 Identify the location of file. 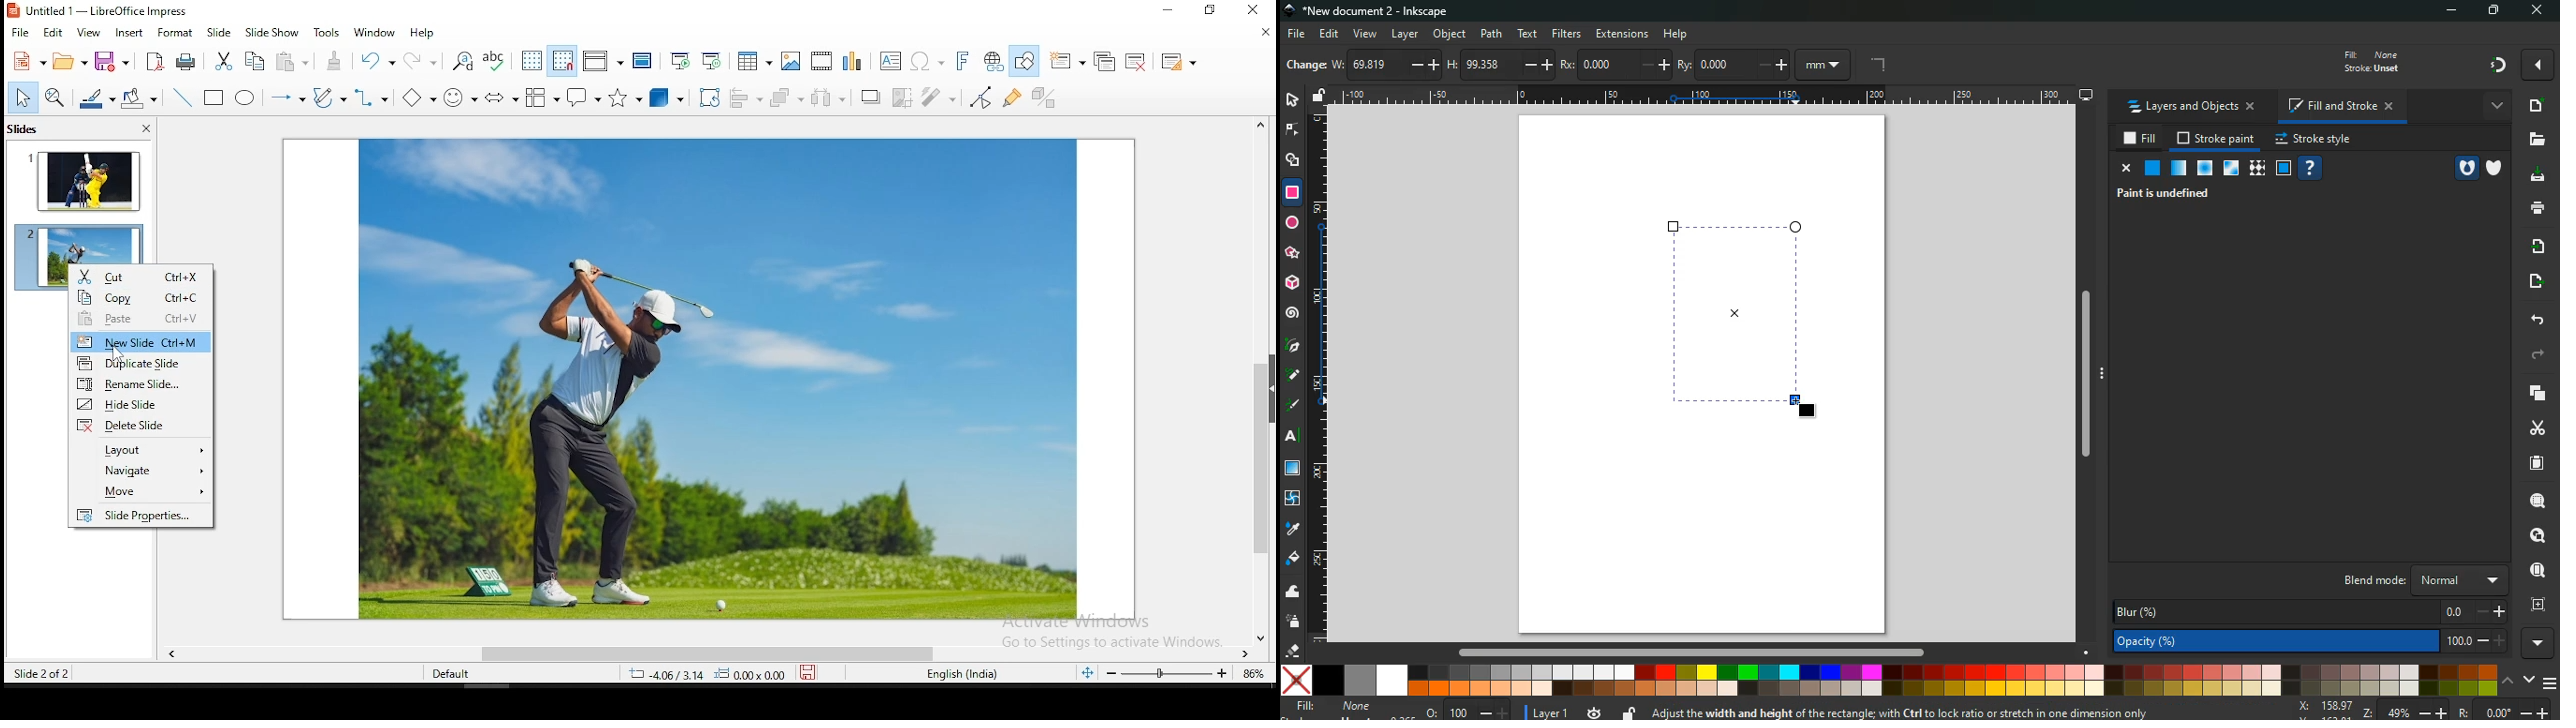
(20, 33).